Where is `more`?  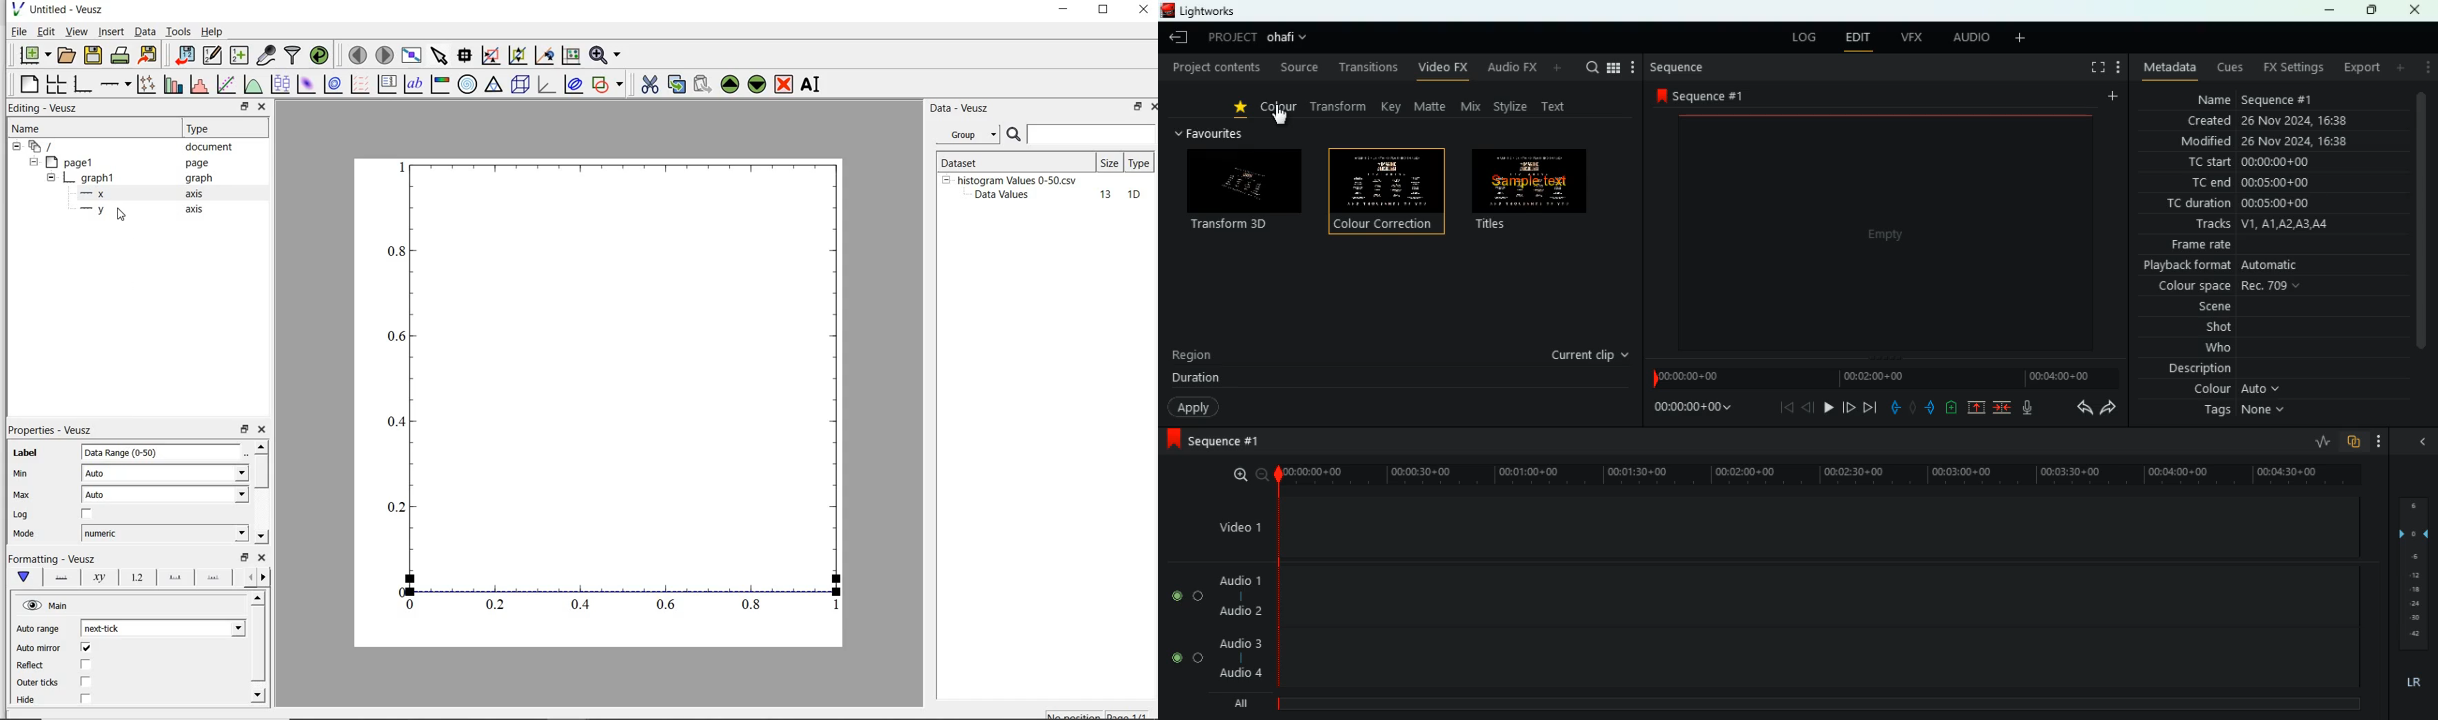 more is located at coordinates (2118, 68).